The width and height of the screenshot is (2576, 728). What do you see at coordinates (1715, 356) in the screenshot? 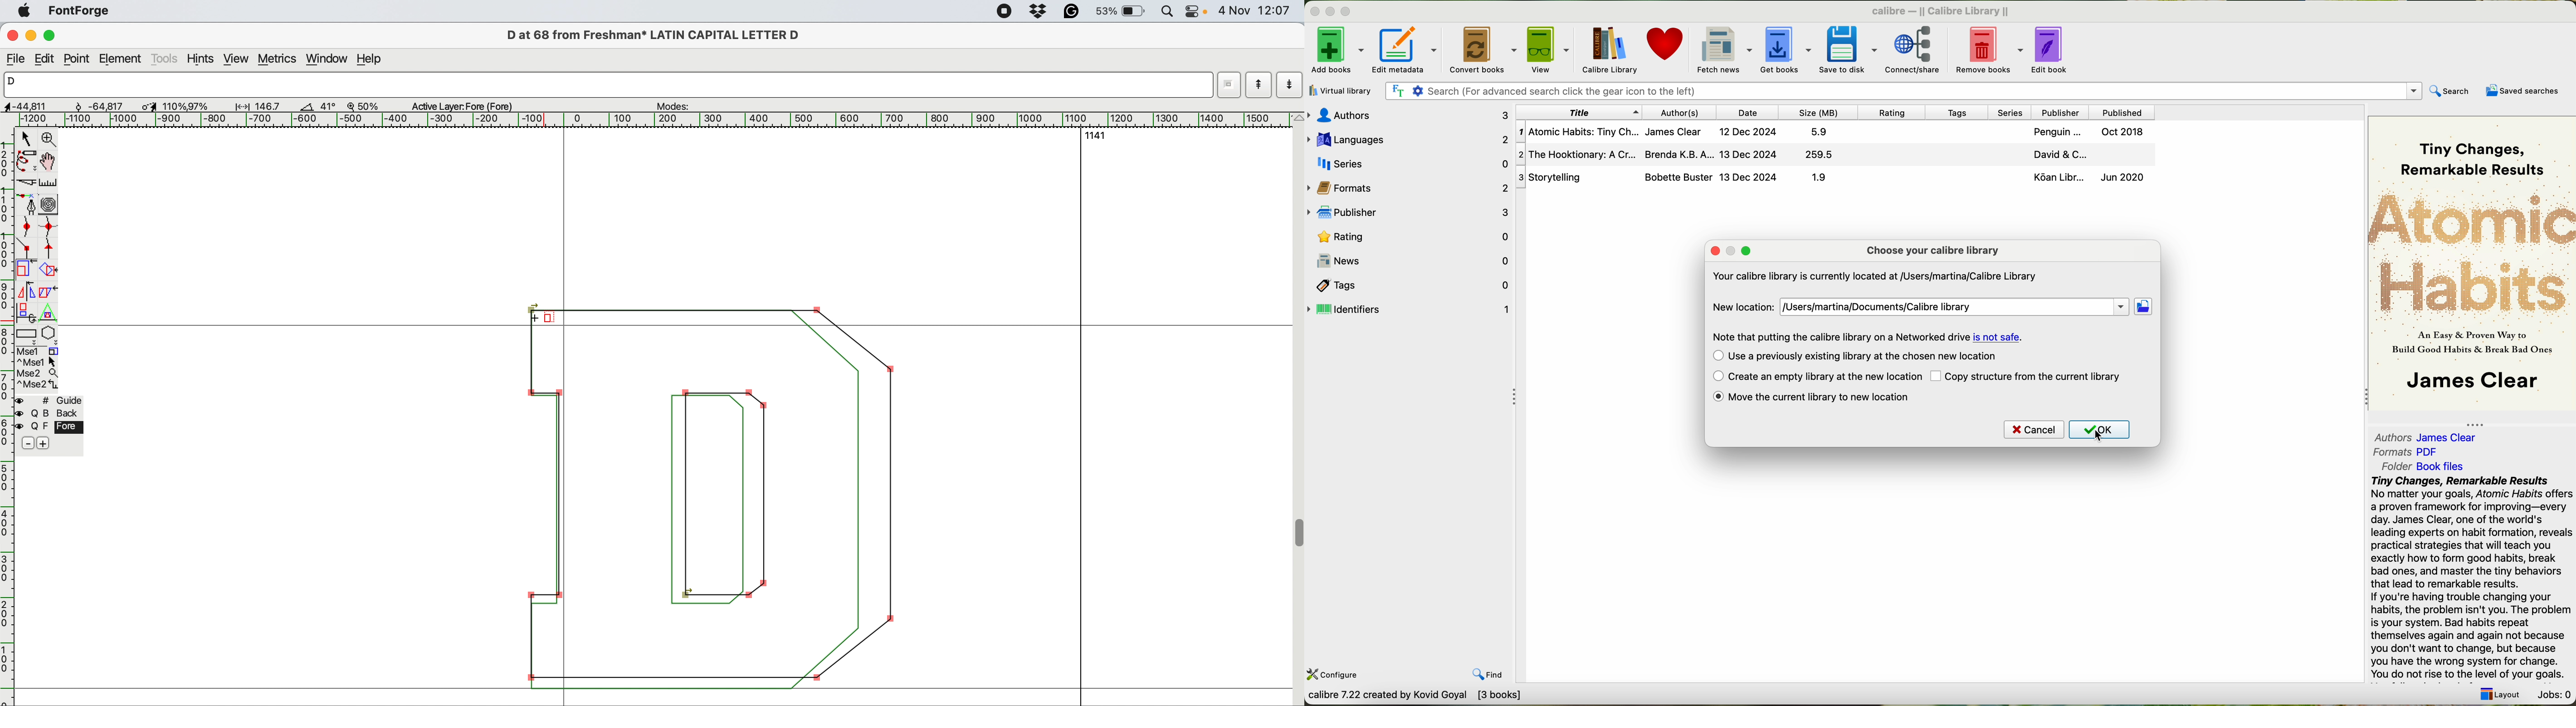
I see `check box` at bounding box center [1715, 356].